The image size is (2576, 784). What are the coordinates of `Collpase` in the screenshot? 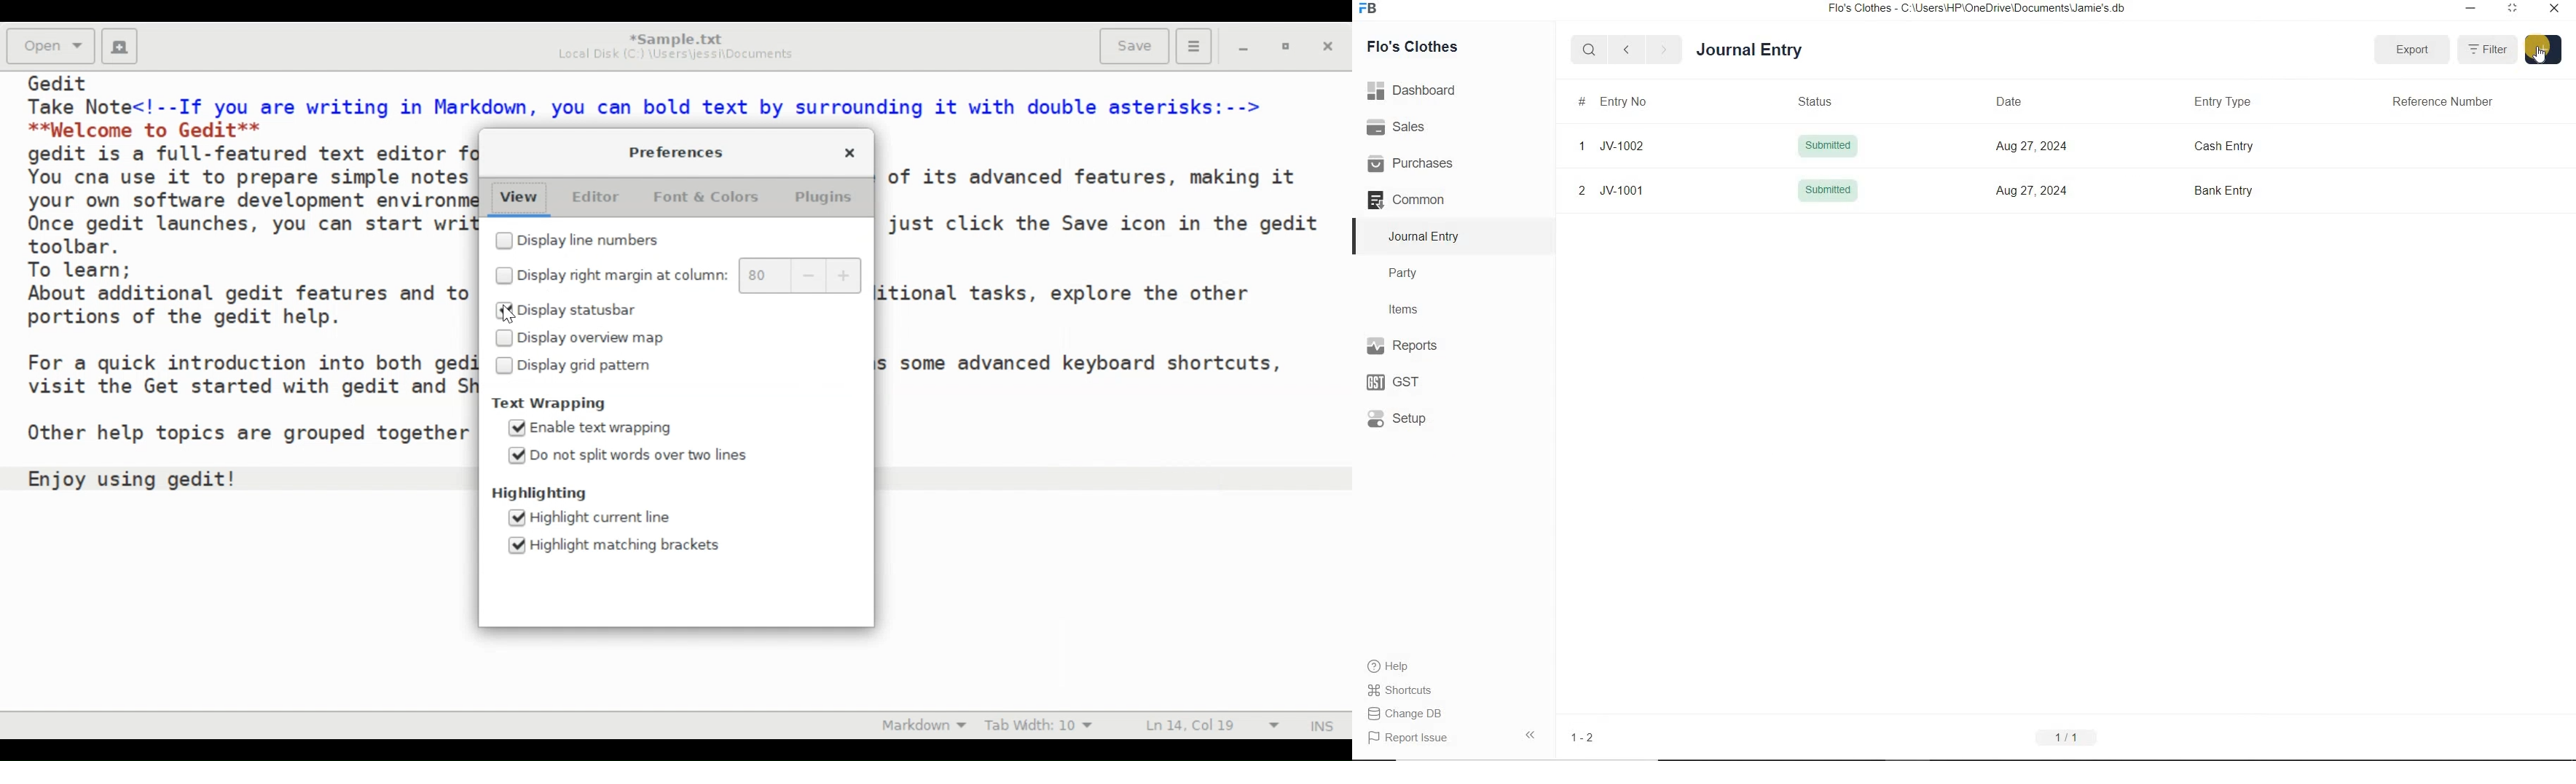 It's located at (1530, 734).